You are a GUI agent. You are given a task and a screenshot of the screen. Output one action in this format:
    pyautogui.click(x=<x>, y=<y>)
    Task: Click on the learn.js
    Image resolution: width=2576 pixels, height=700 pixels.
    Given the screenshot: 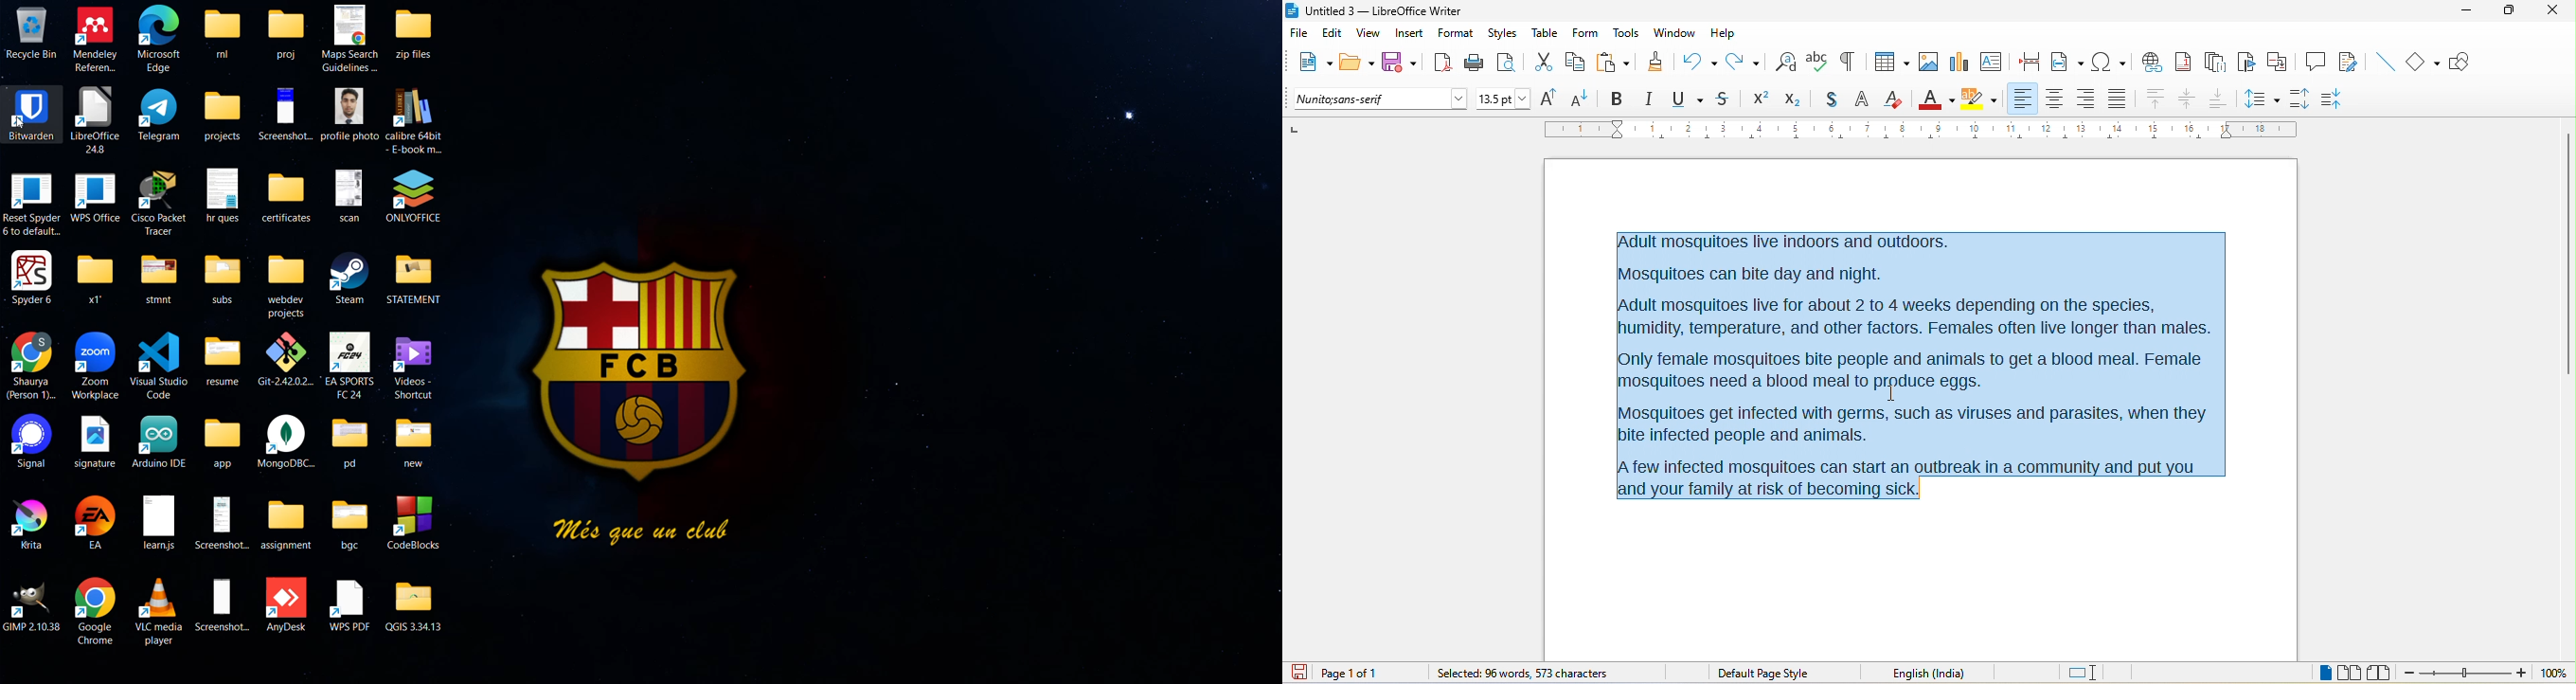 What is the action you would take?
    pyautogui.click(x=158, y=524)
    